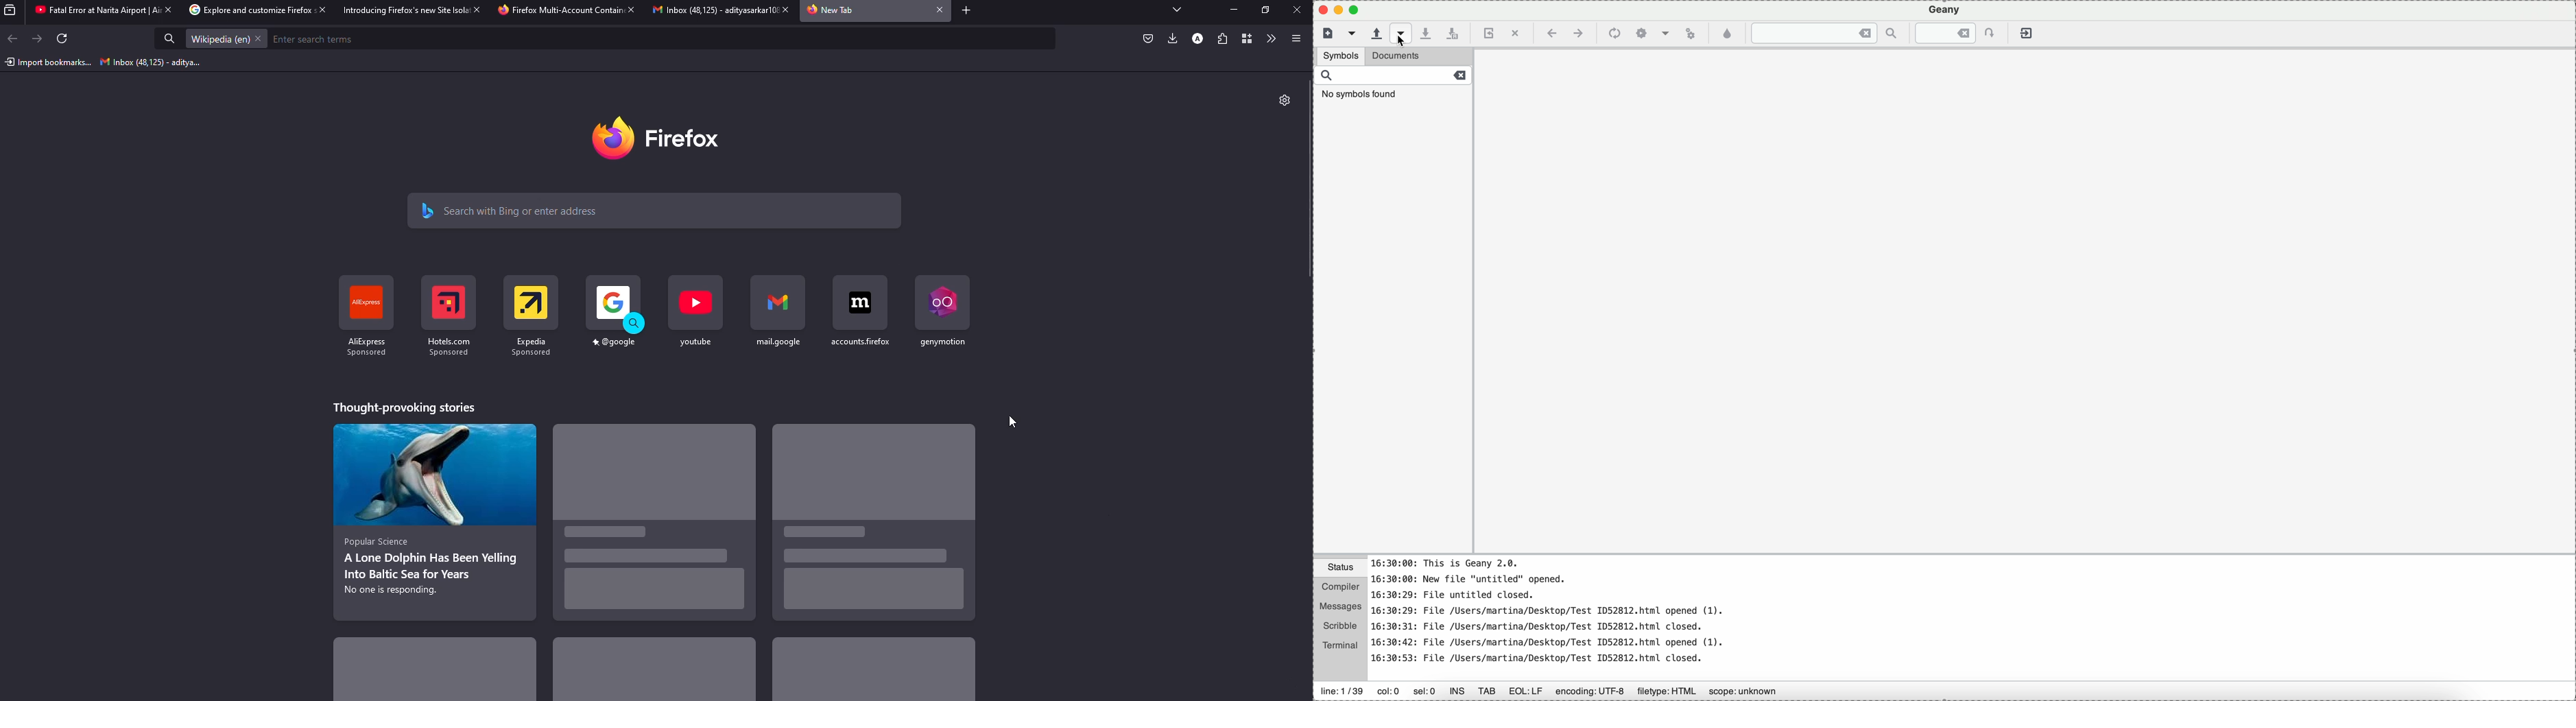 The width and height of the screenshot is (2576, 728). I want to click on inbox, so click(152, 63).